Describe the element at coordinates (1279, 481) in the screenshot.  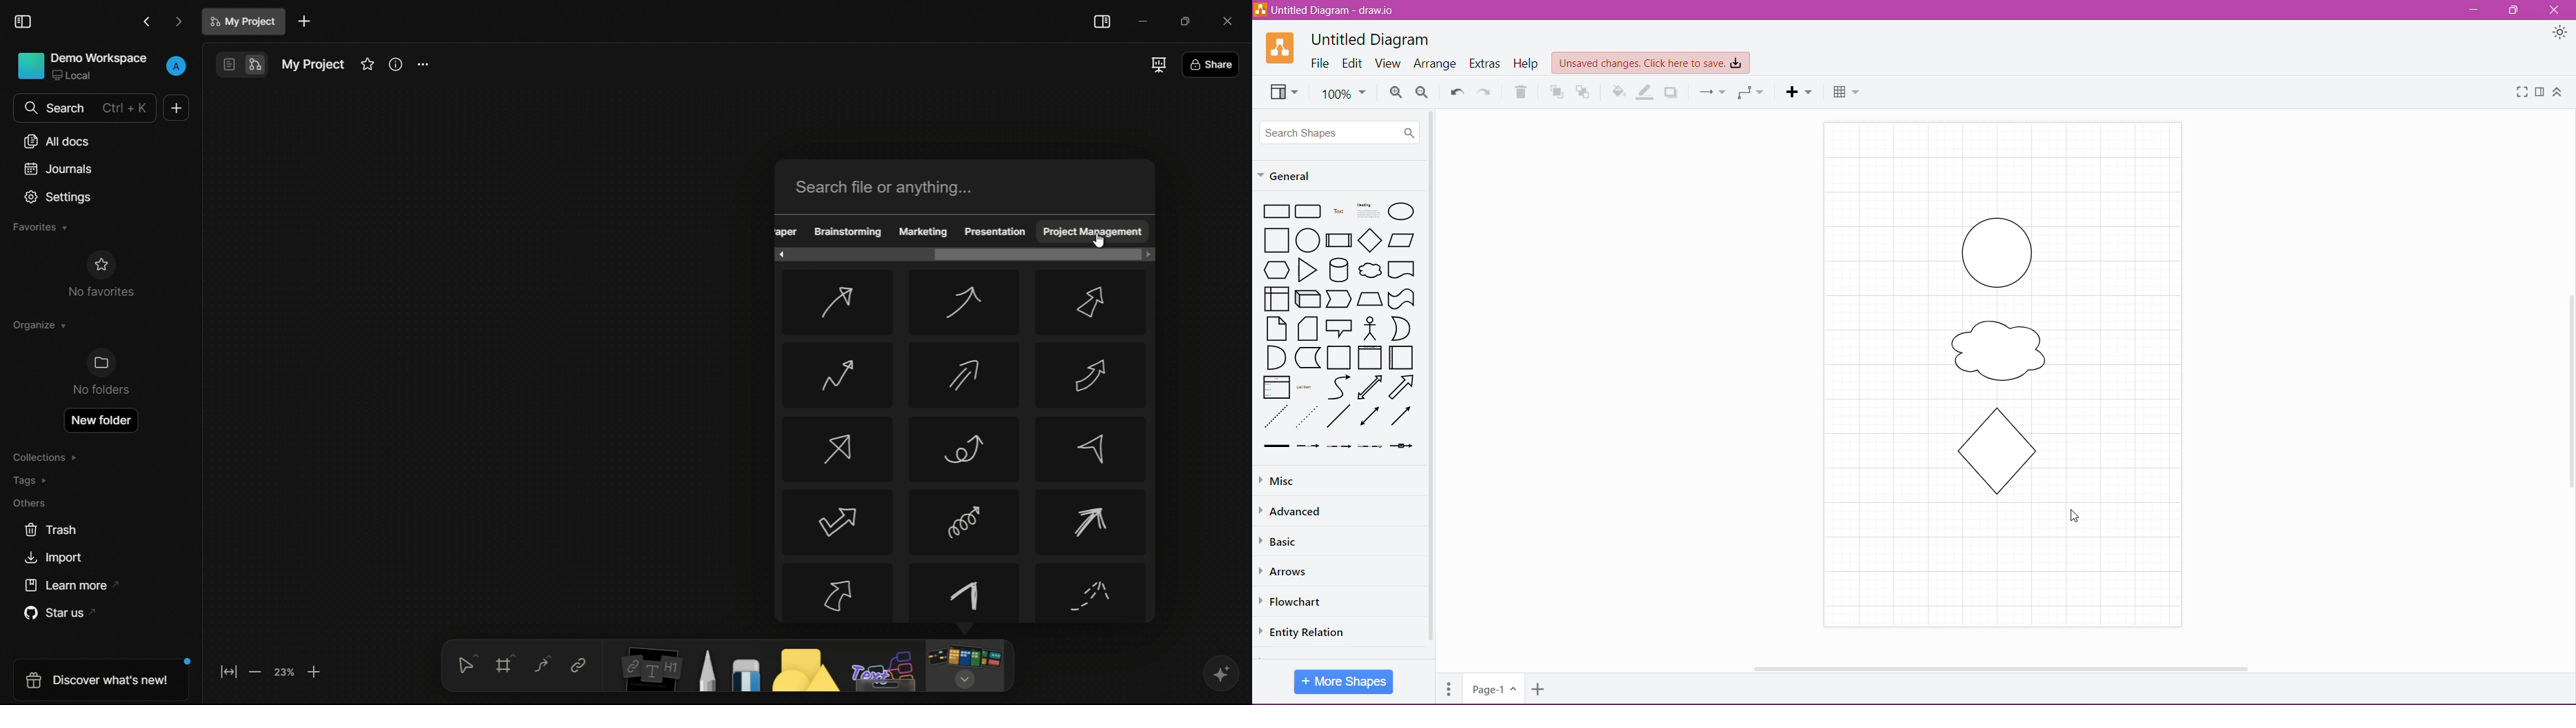
I see `Misc` at that location.